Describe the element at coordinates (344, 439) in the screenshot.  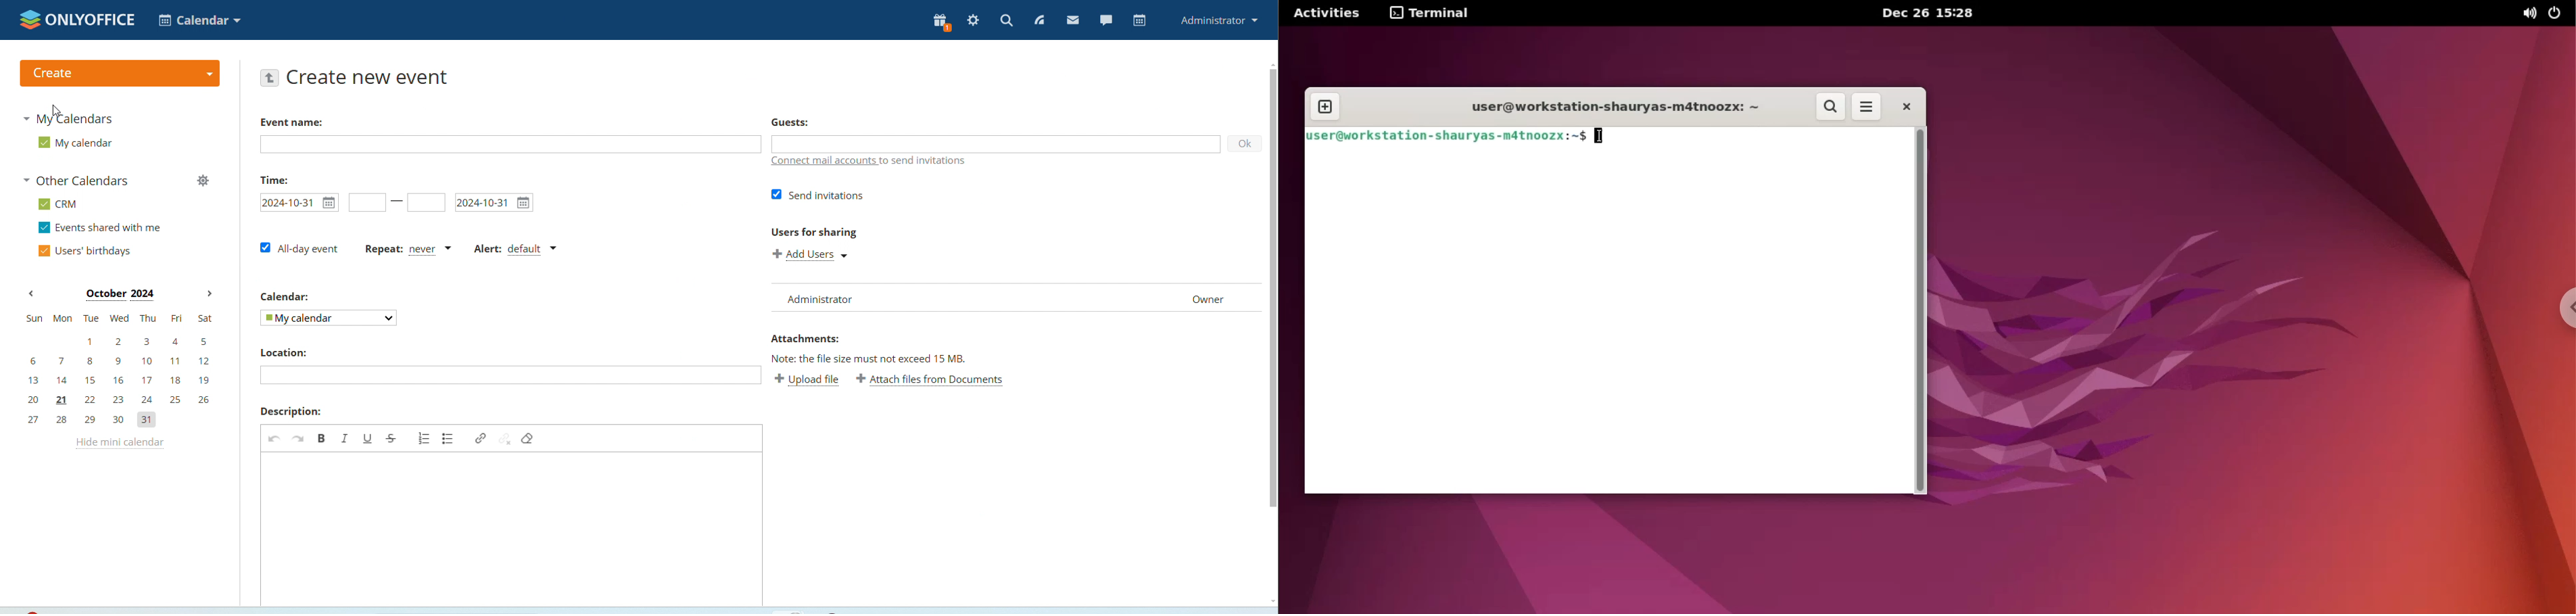
I see `italic` at that location.